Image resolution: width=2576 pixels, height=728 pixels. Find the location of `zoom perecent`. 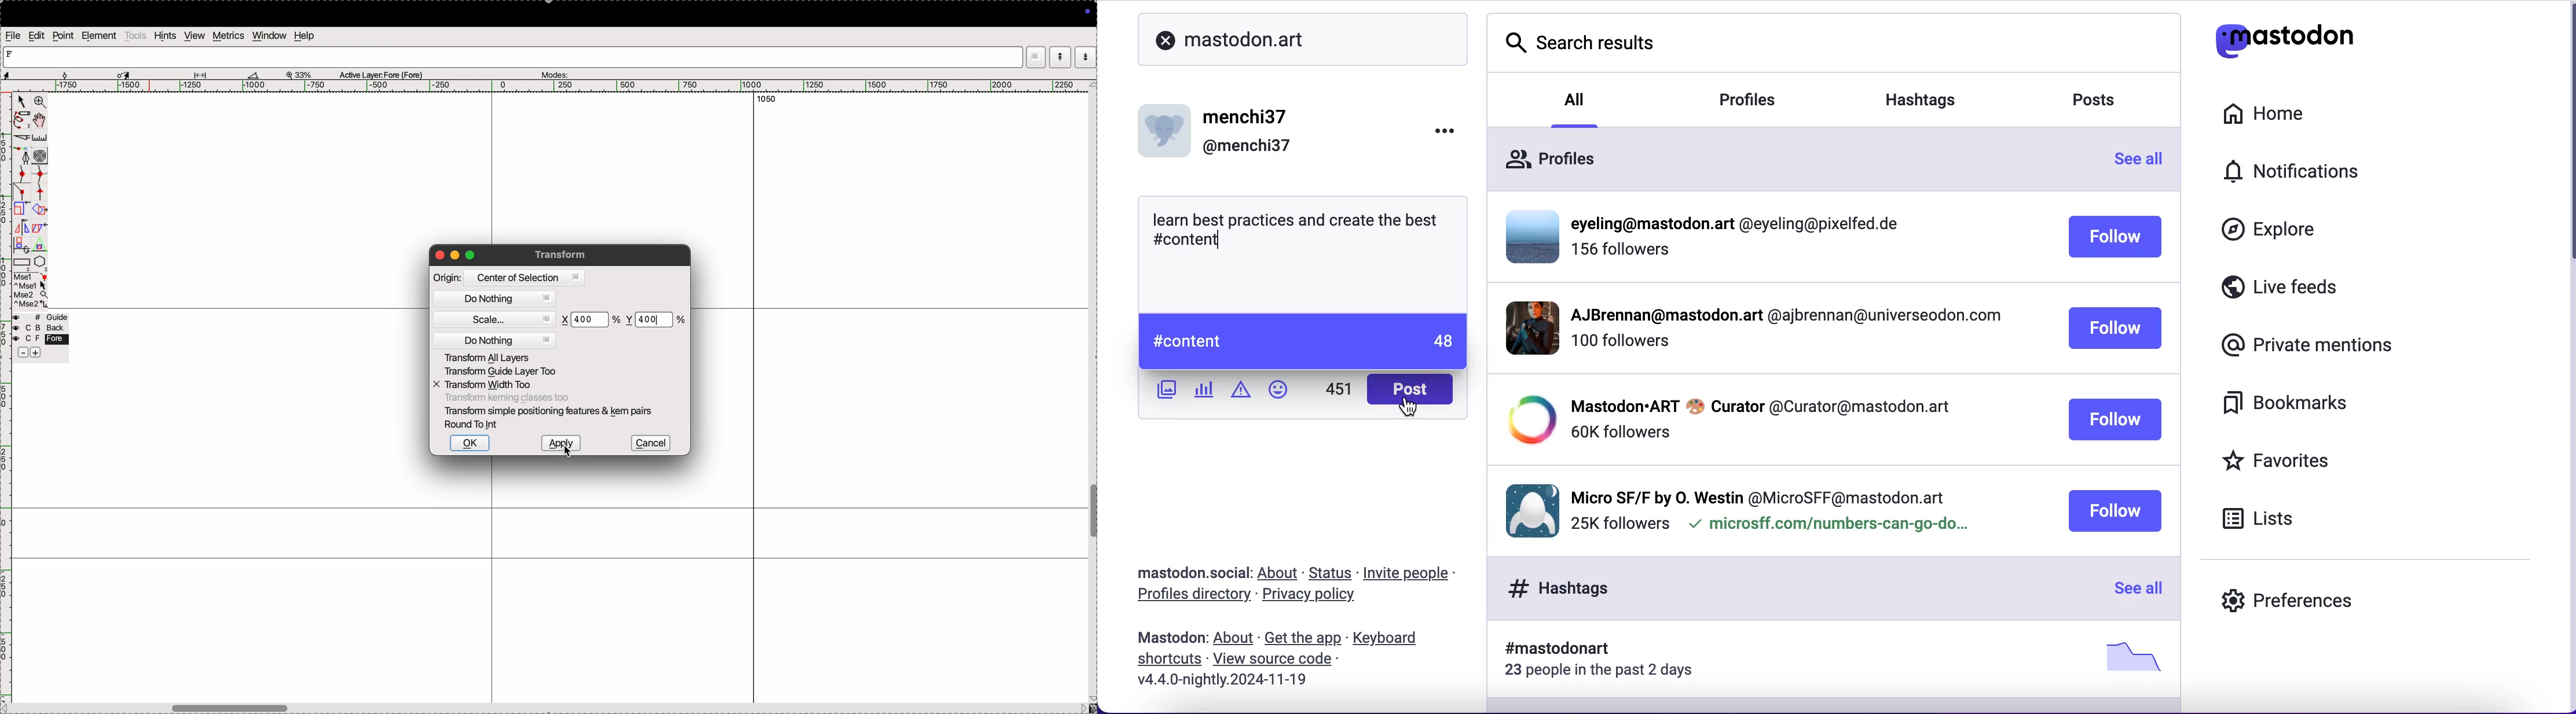

zoom perecent is located at coordinates (299, 73).